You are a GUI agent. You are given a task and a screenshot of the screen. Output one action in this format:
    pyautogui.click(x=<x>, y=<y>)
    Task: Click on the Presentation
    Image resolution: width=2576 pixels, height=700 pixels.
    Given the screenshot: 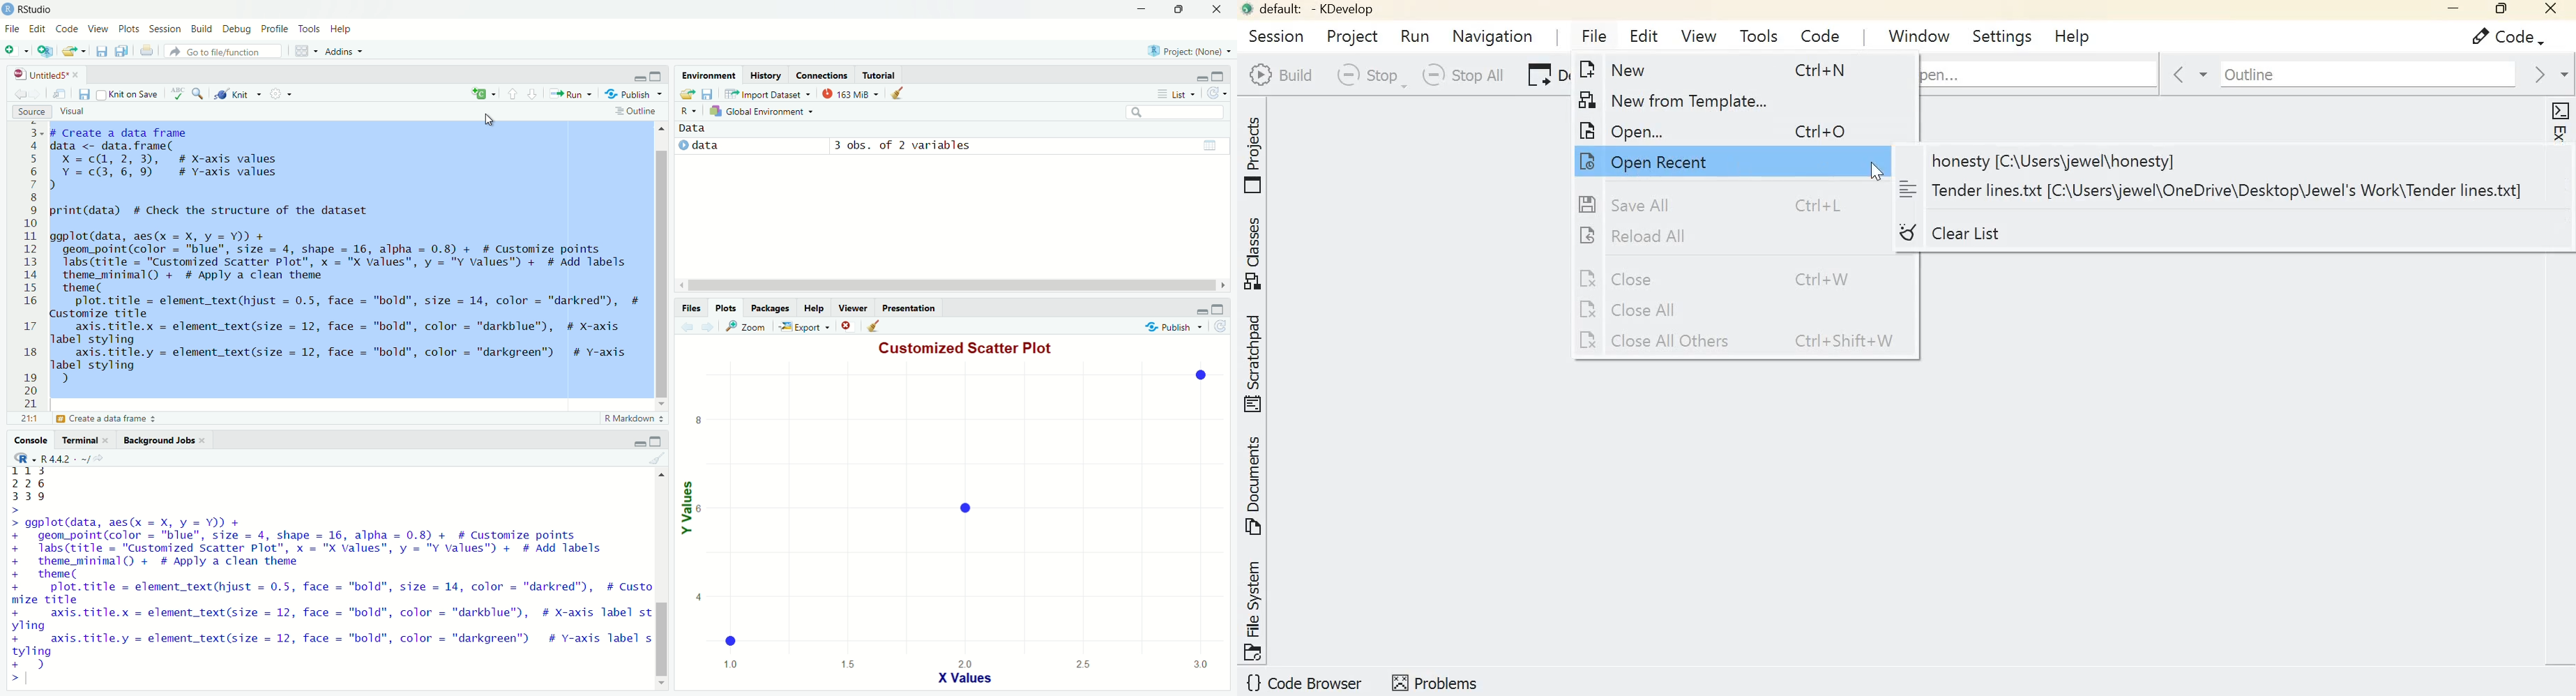 What is the action you would take?
    pyautogui.click(x=906, y=310)
    